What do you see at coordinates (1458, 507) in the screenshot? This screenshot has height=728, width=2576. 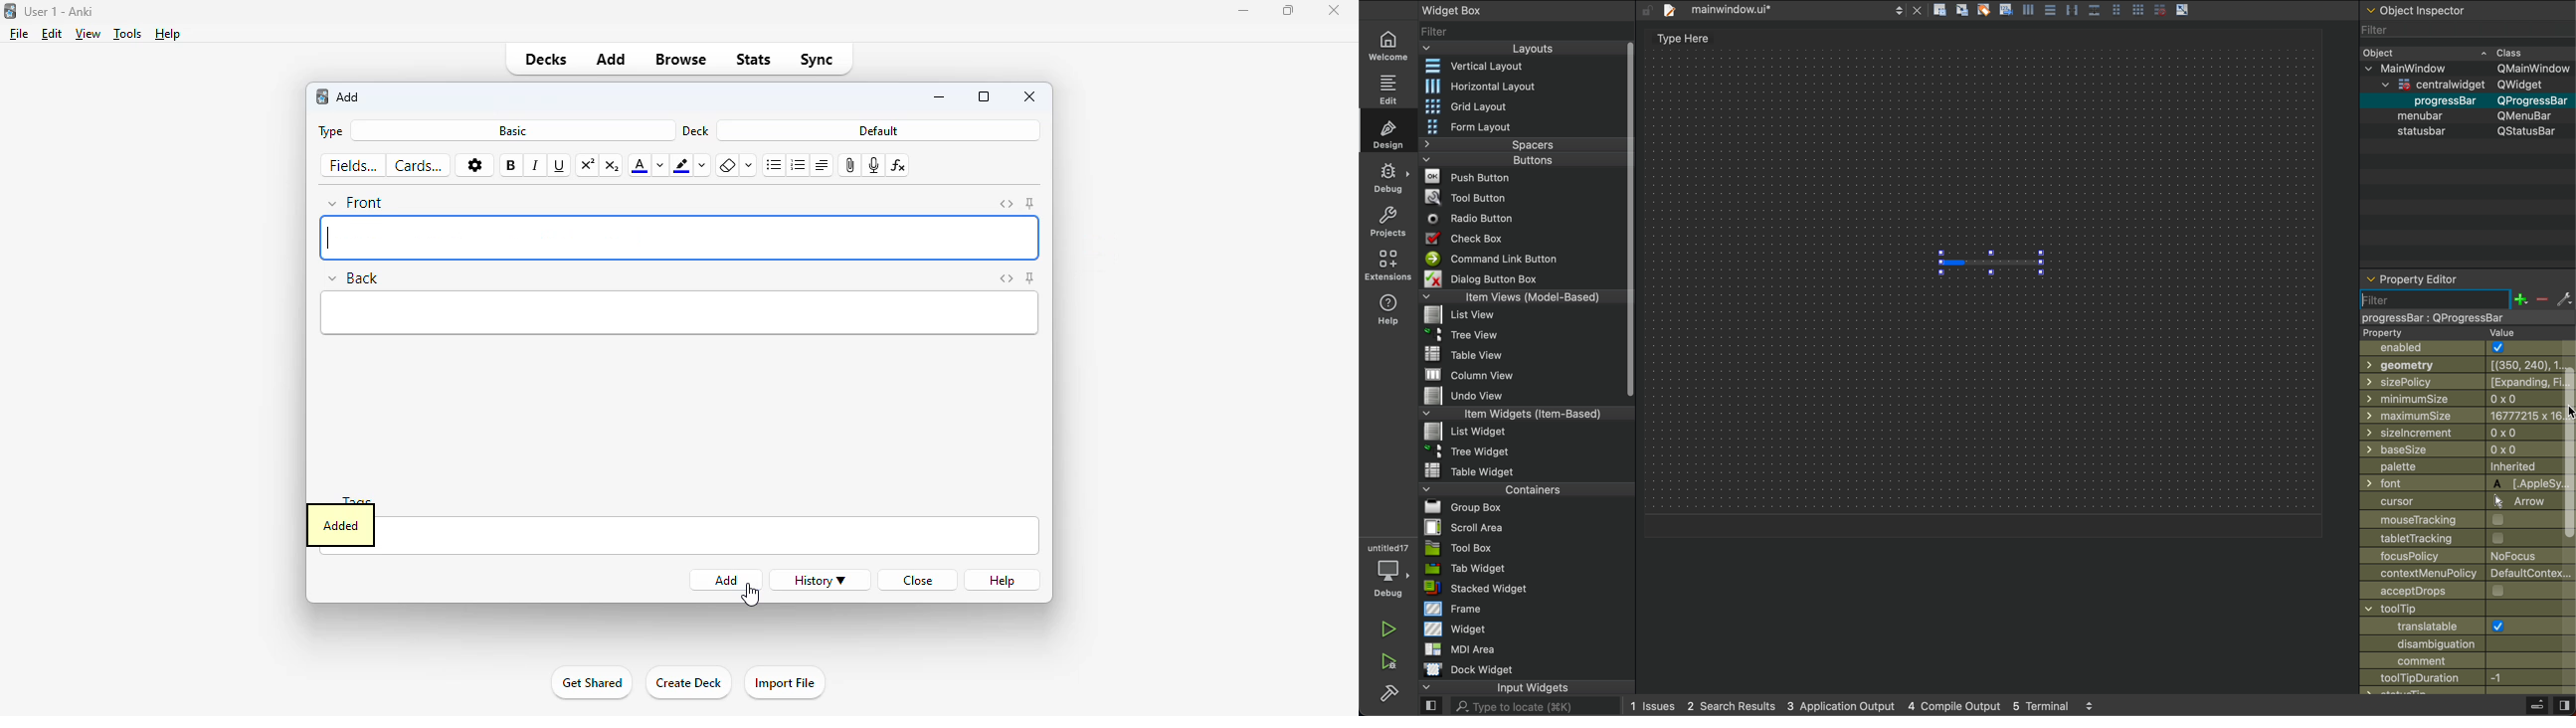 I see `File` at bounding box center [1458, 507].